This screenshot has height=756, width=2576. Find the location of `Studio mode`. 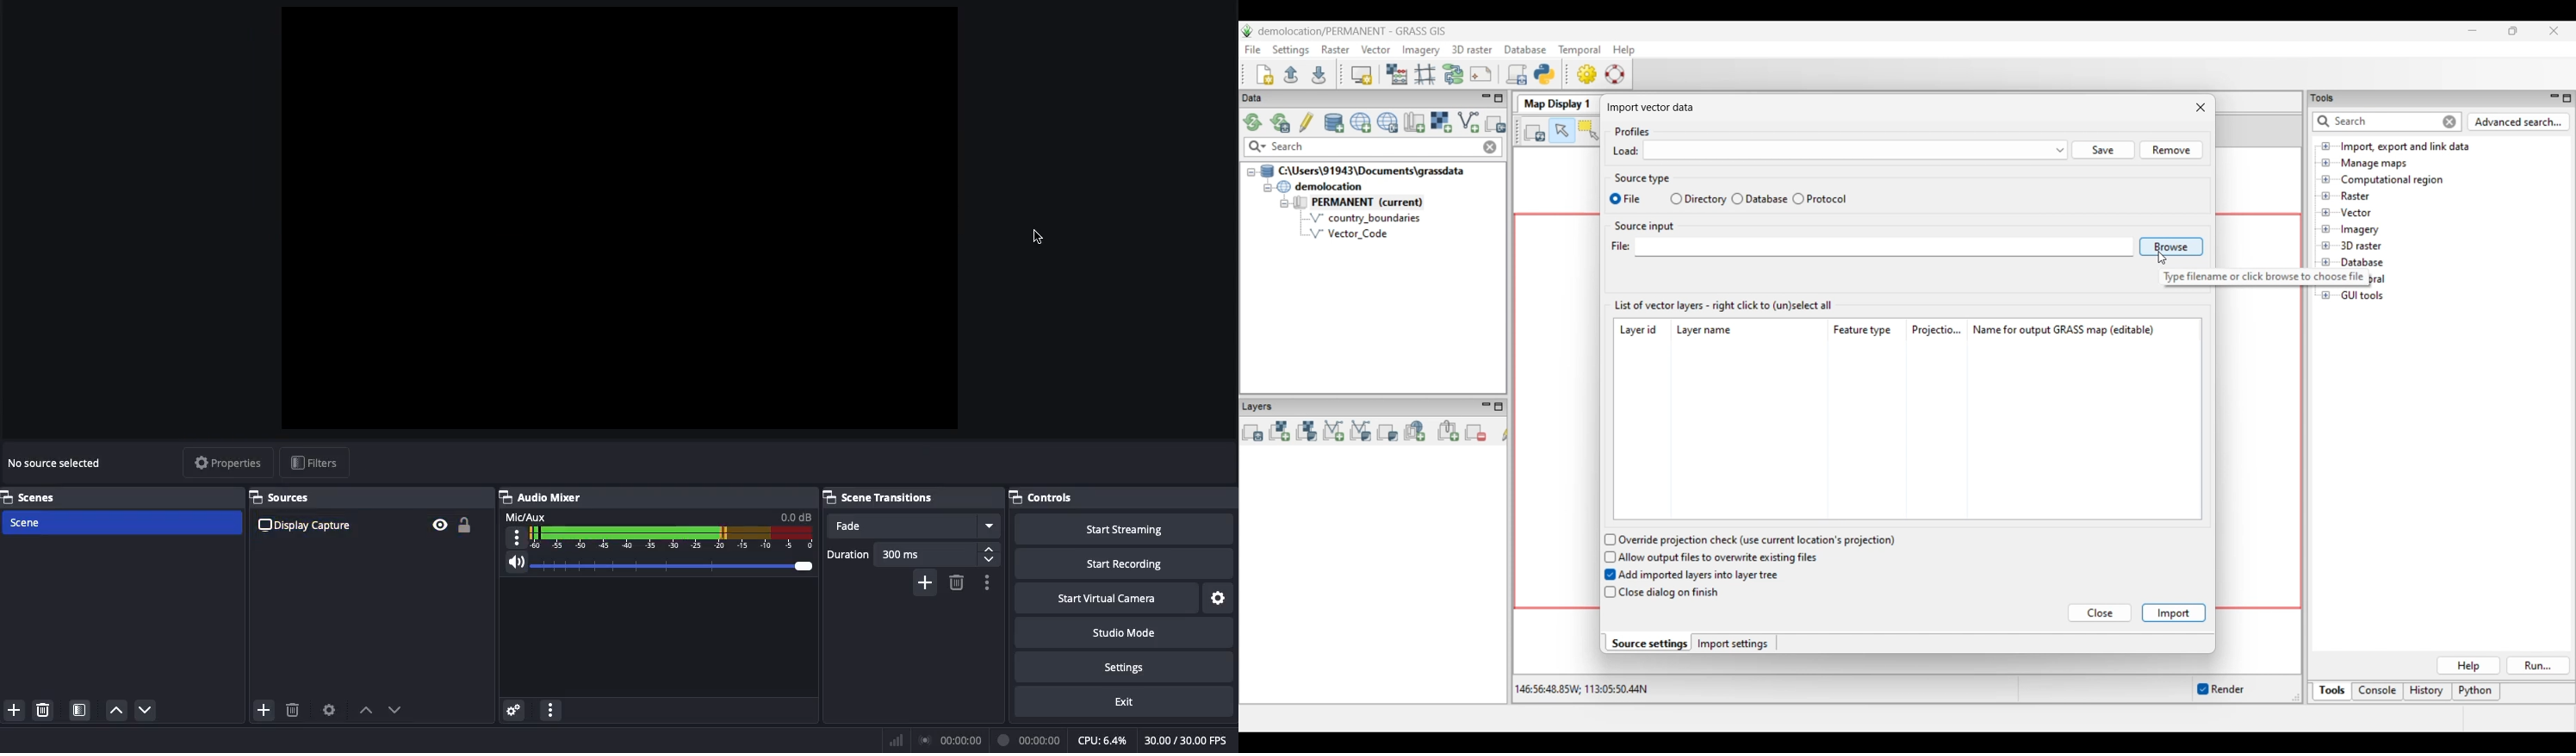

Studio mode is located at coordinates (1122, 631).